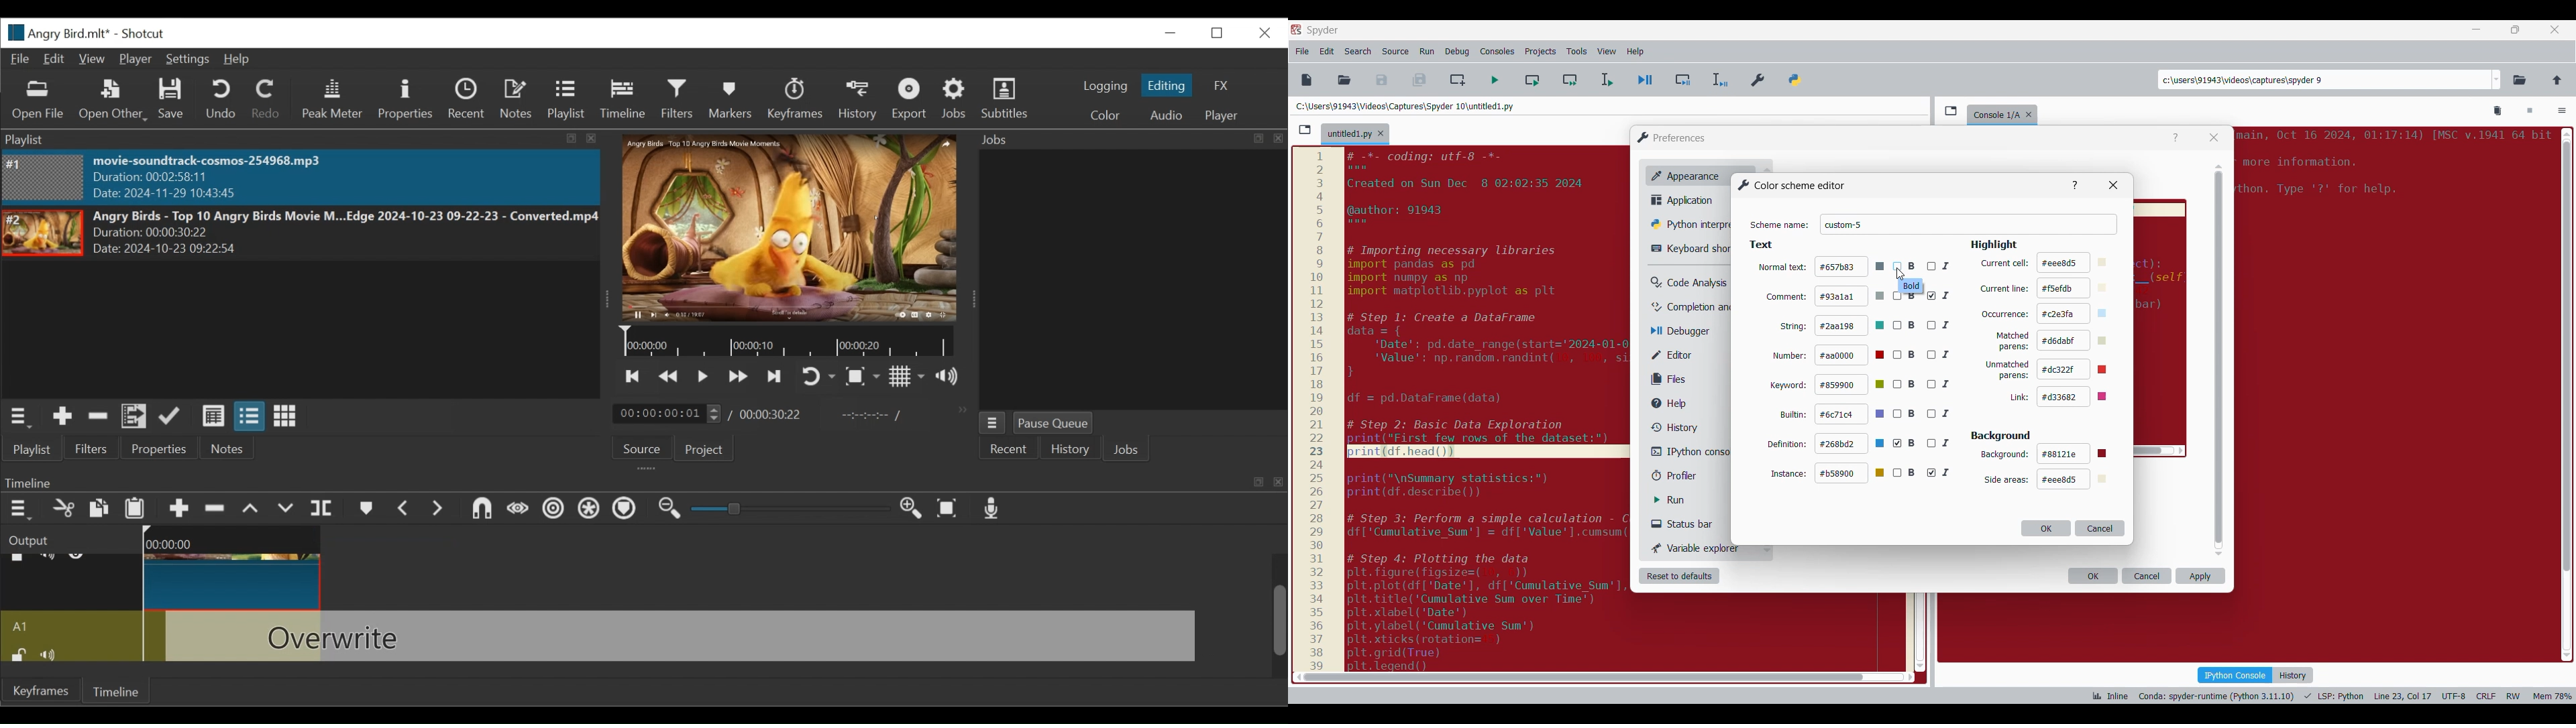  I want to click on Audio, so click(1167, 115).